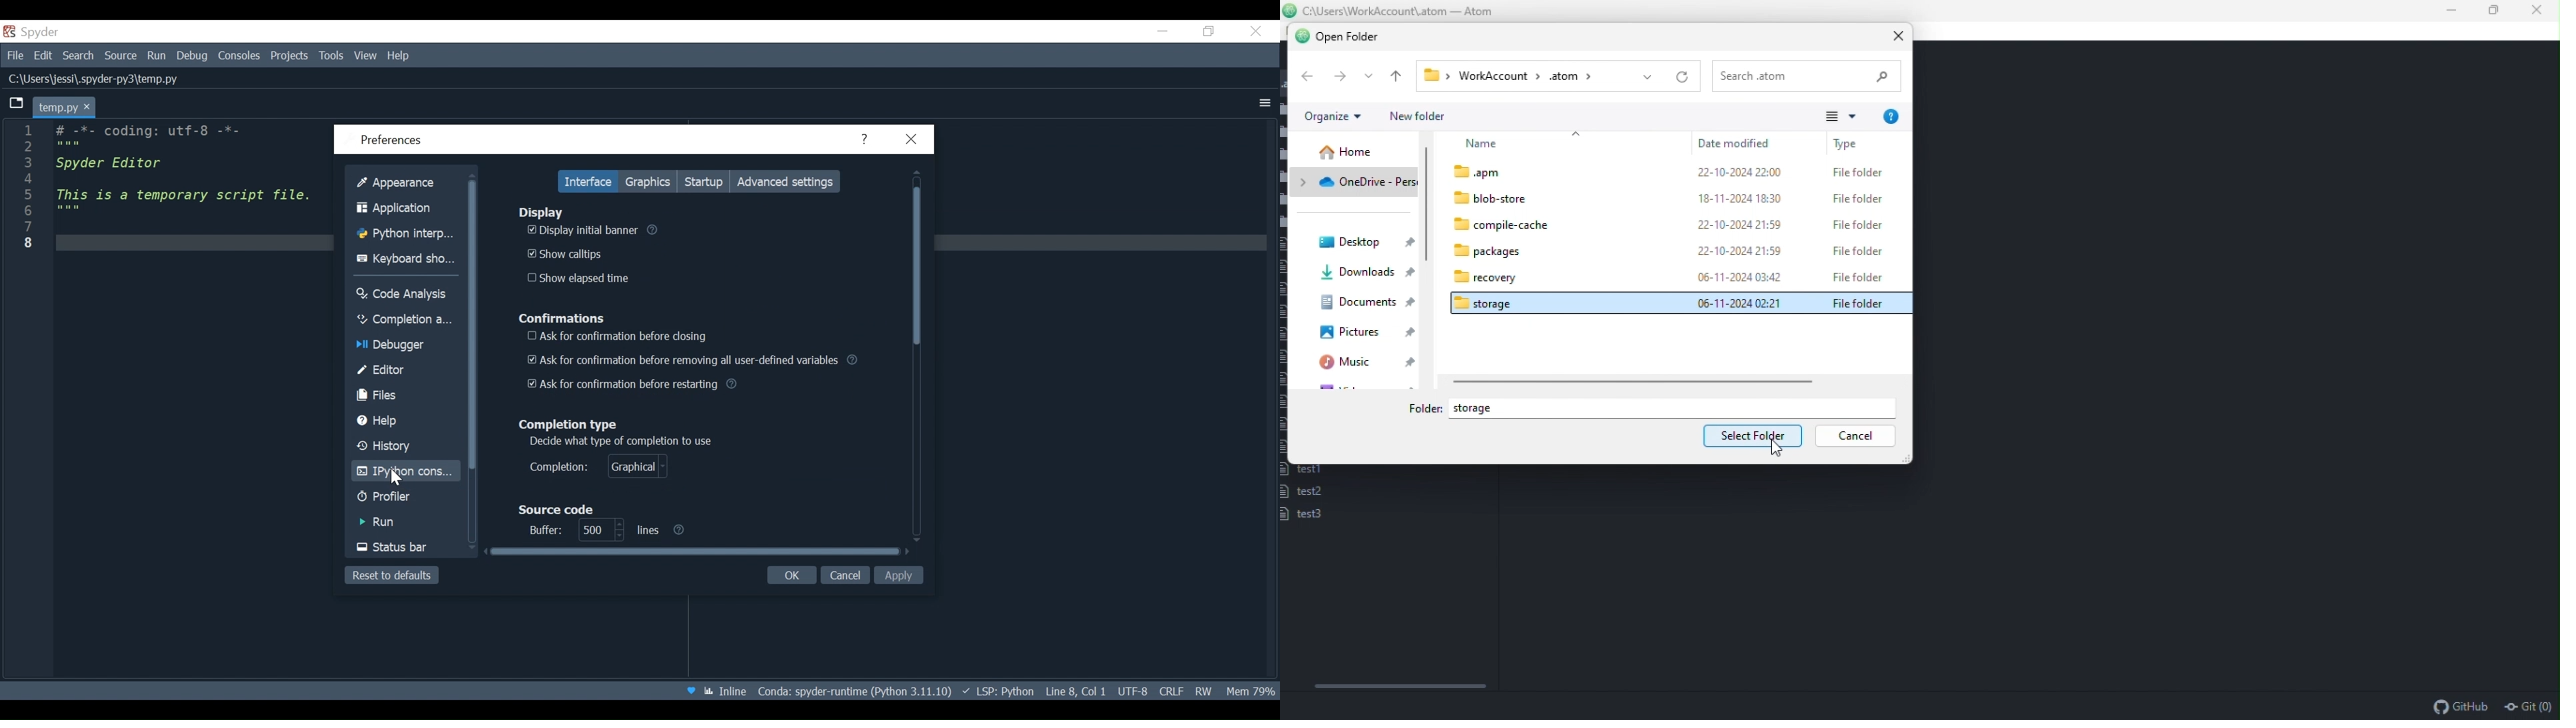  What do you see at coordinates (1855, 438) in the screenshot?
I see `Cancel` at bounding box center [1855, 438].